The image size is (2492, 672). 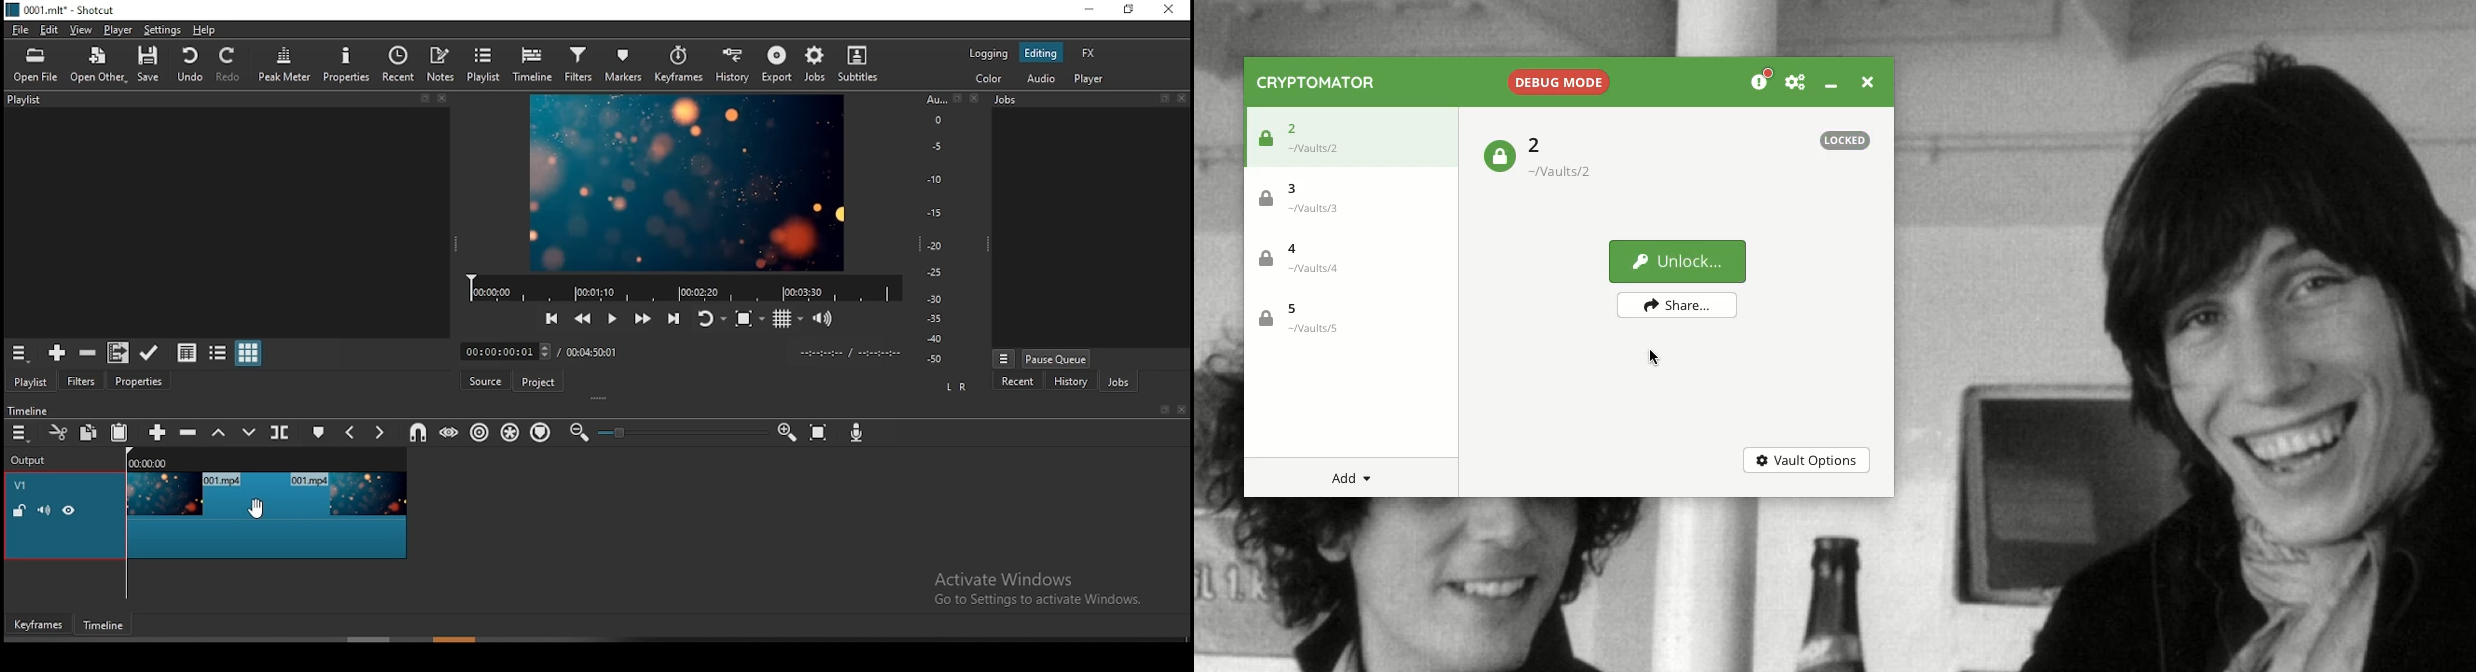 I want to click on peak meter, so click(x=284, y=65).